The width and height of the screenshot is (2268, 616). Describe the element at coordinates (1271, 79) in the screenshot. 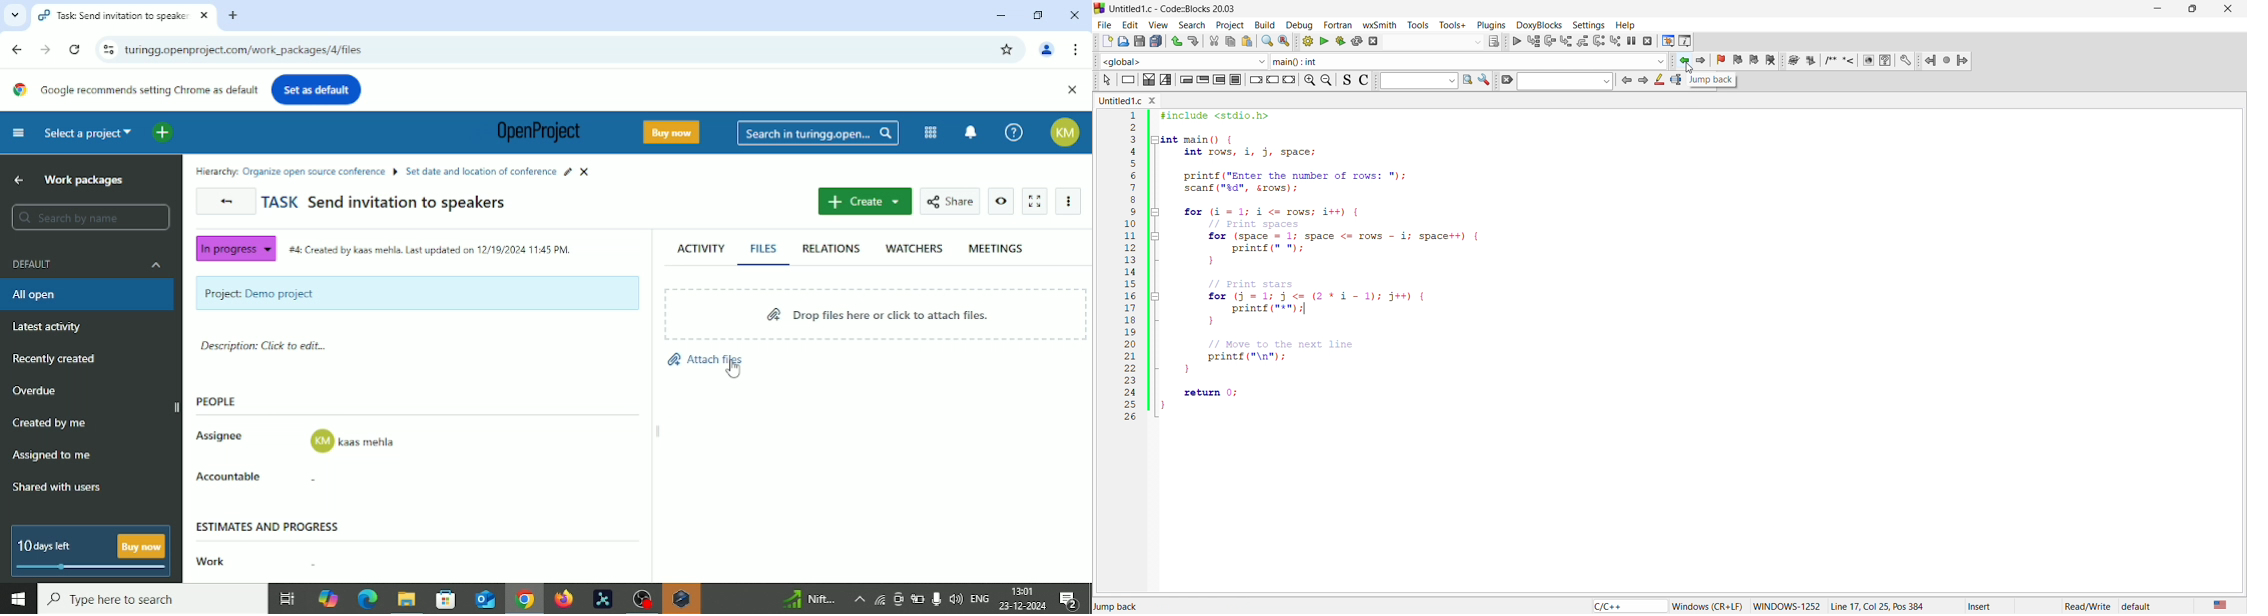

I see `icon` at that location.